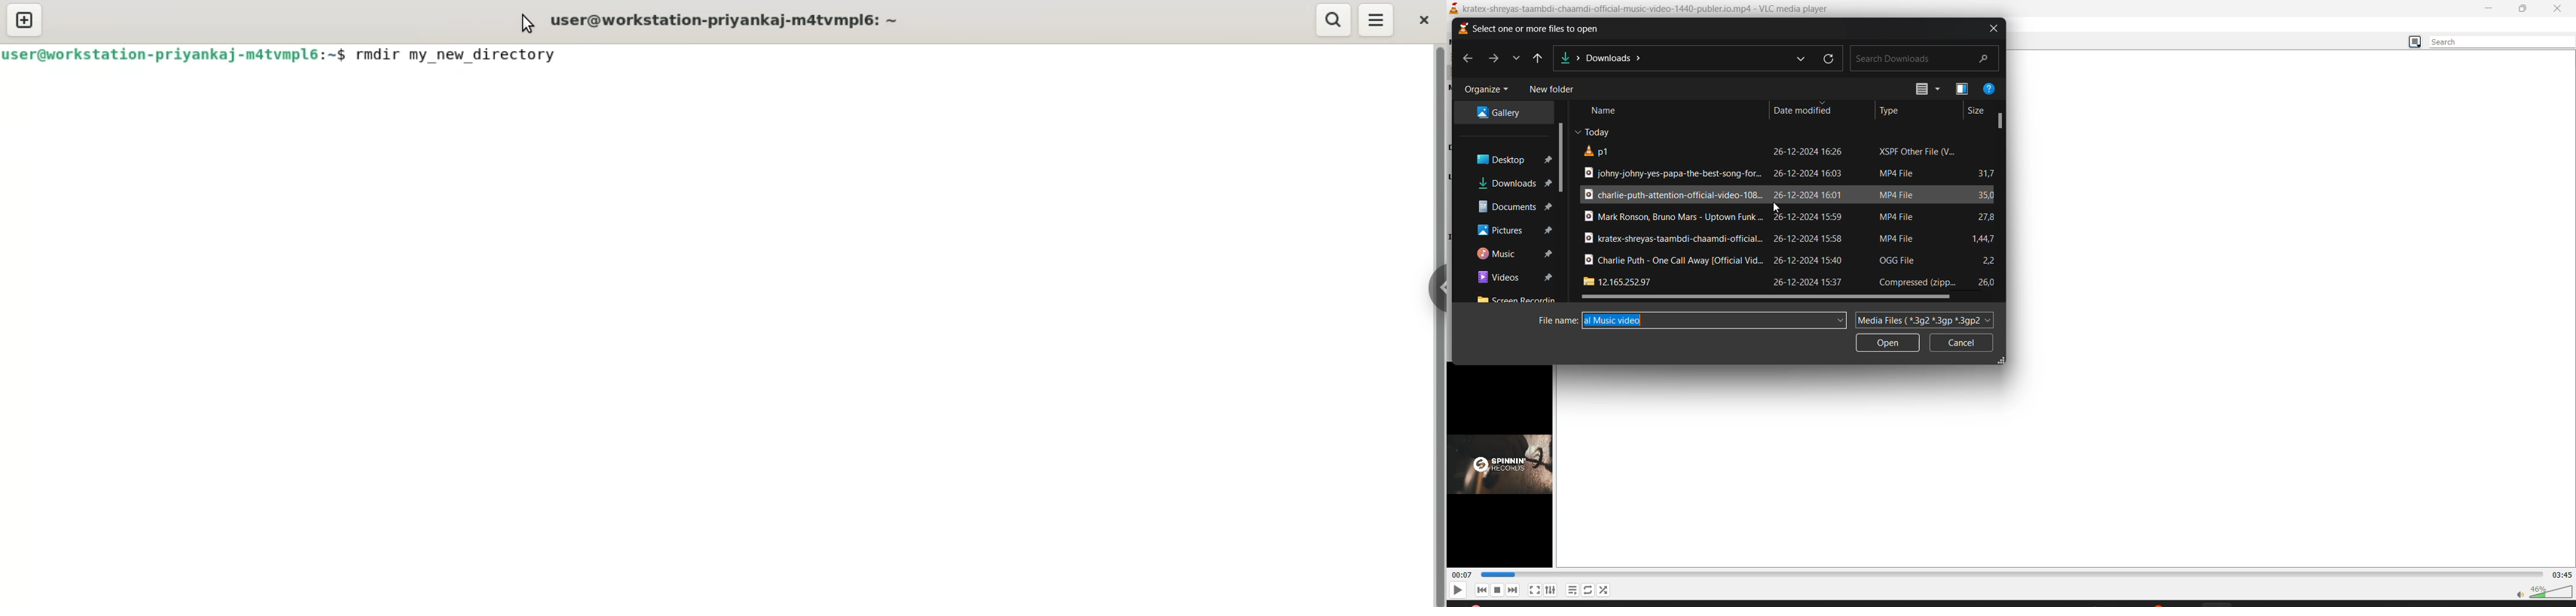  Describe the element at coordinates (1889, 343) in the screenshot. I see `open` at that location.